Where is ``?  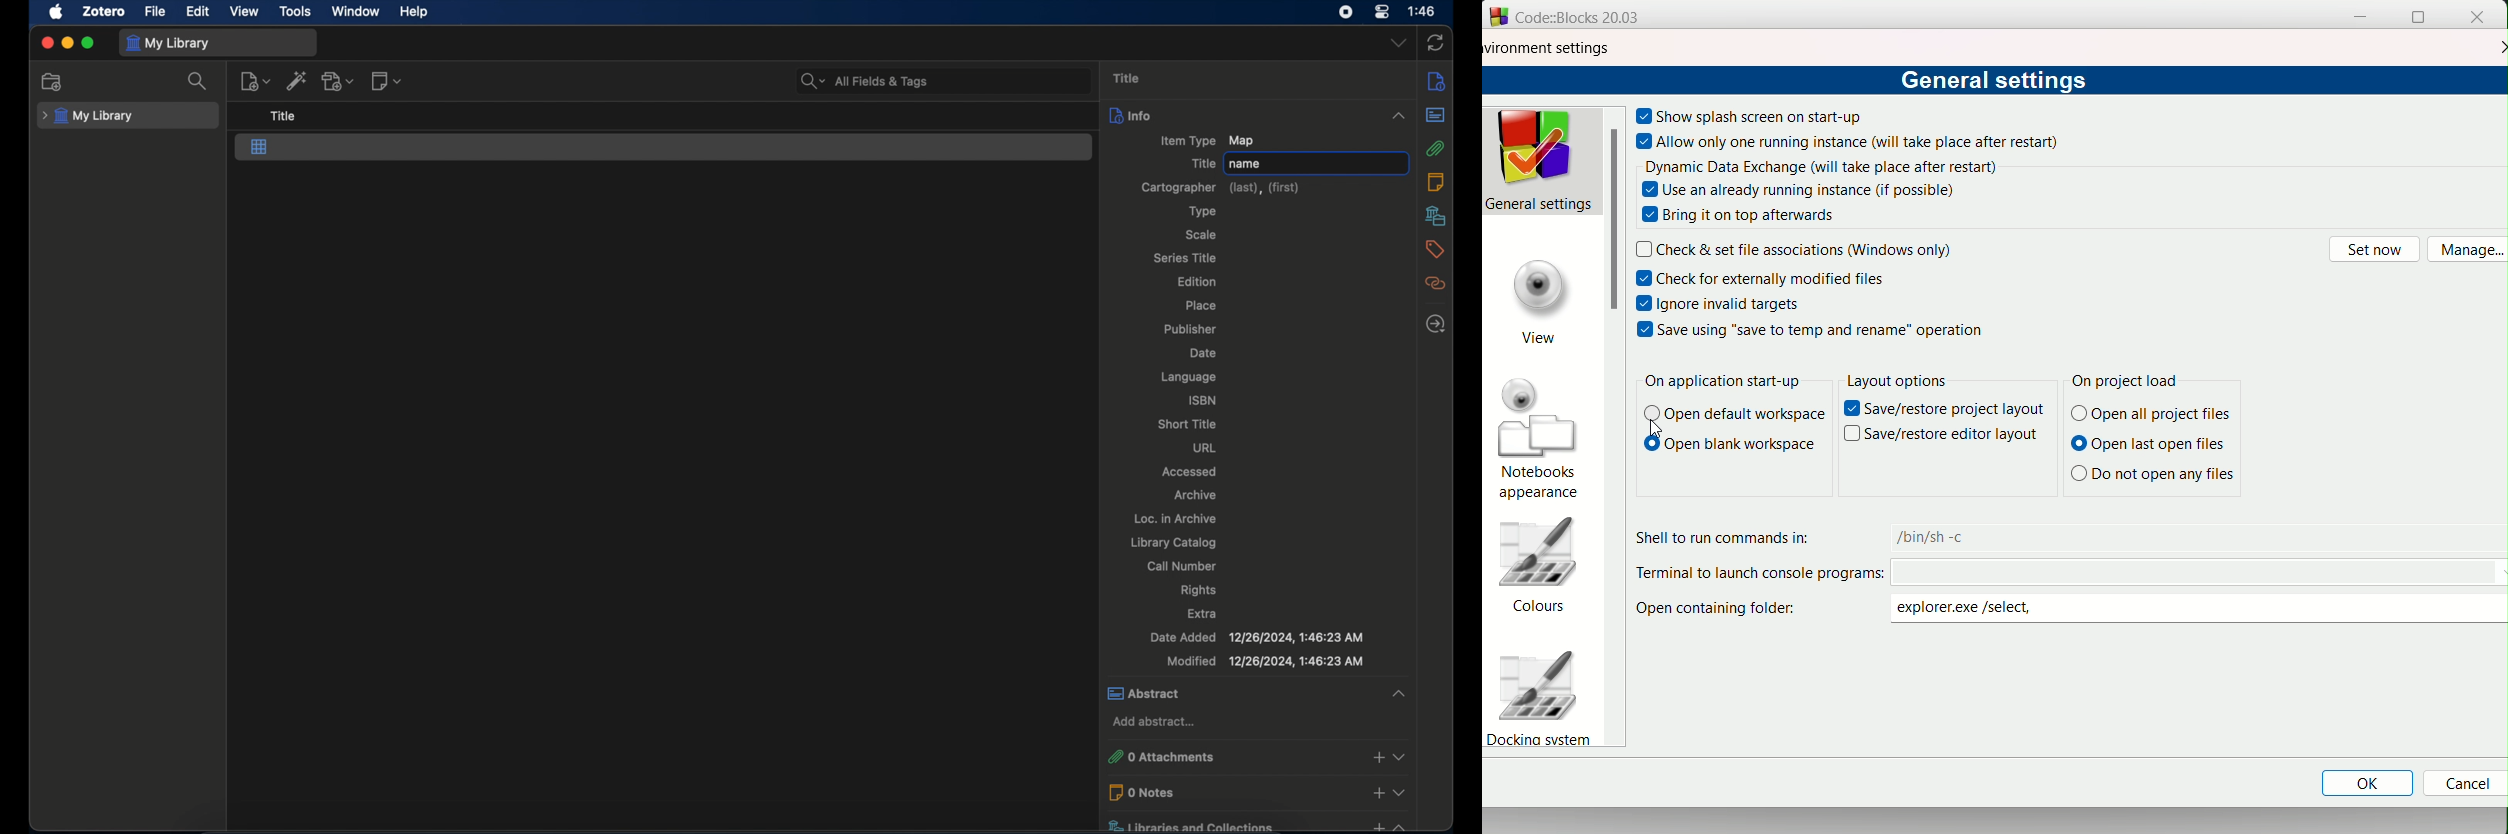  is located at coordinates (1957, 410).